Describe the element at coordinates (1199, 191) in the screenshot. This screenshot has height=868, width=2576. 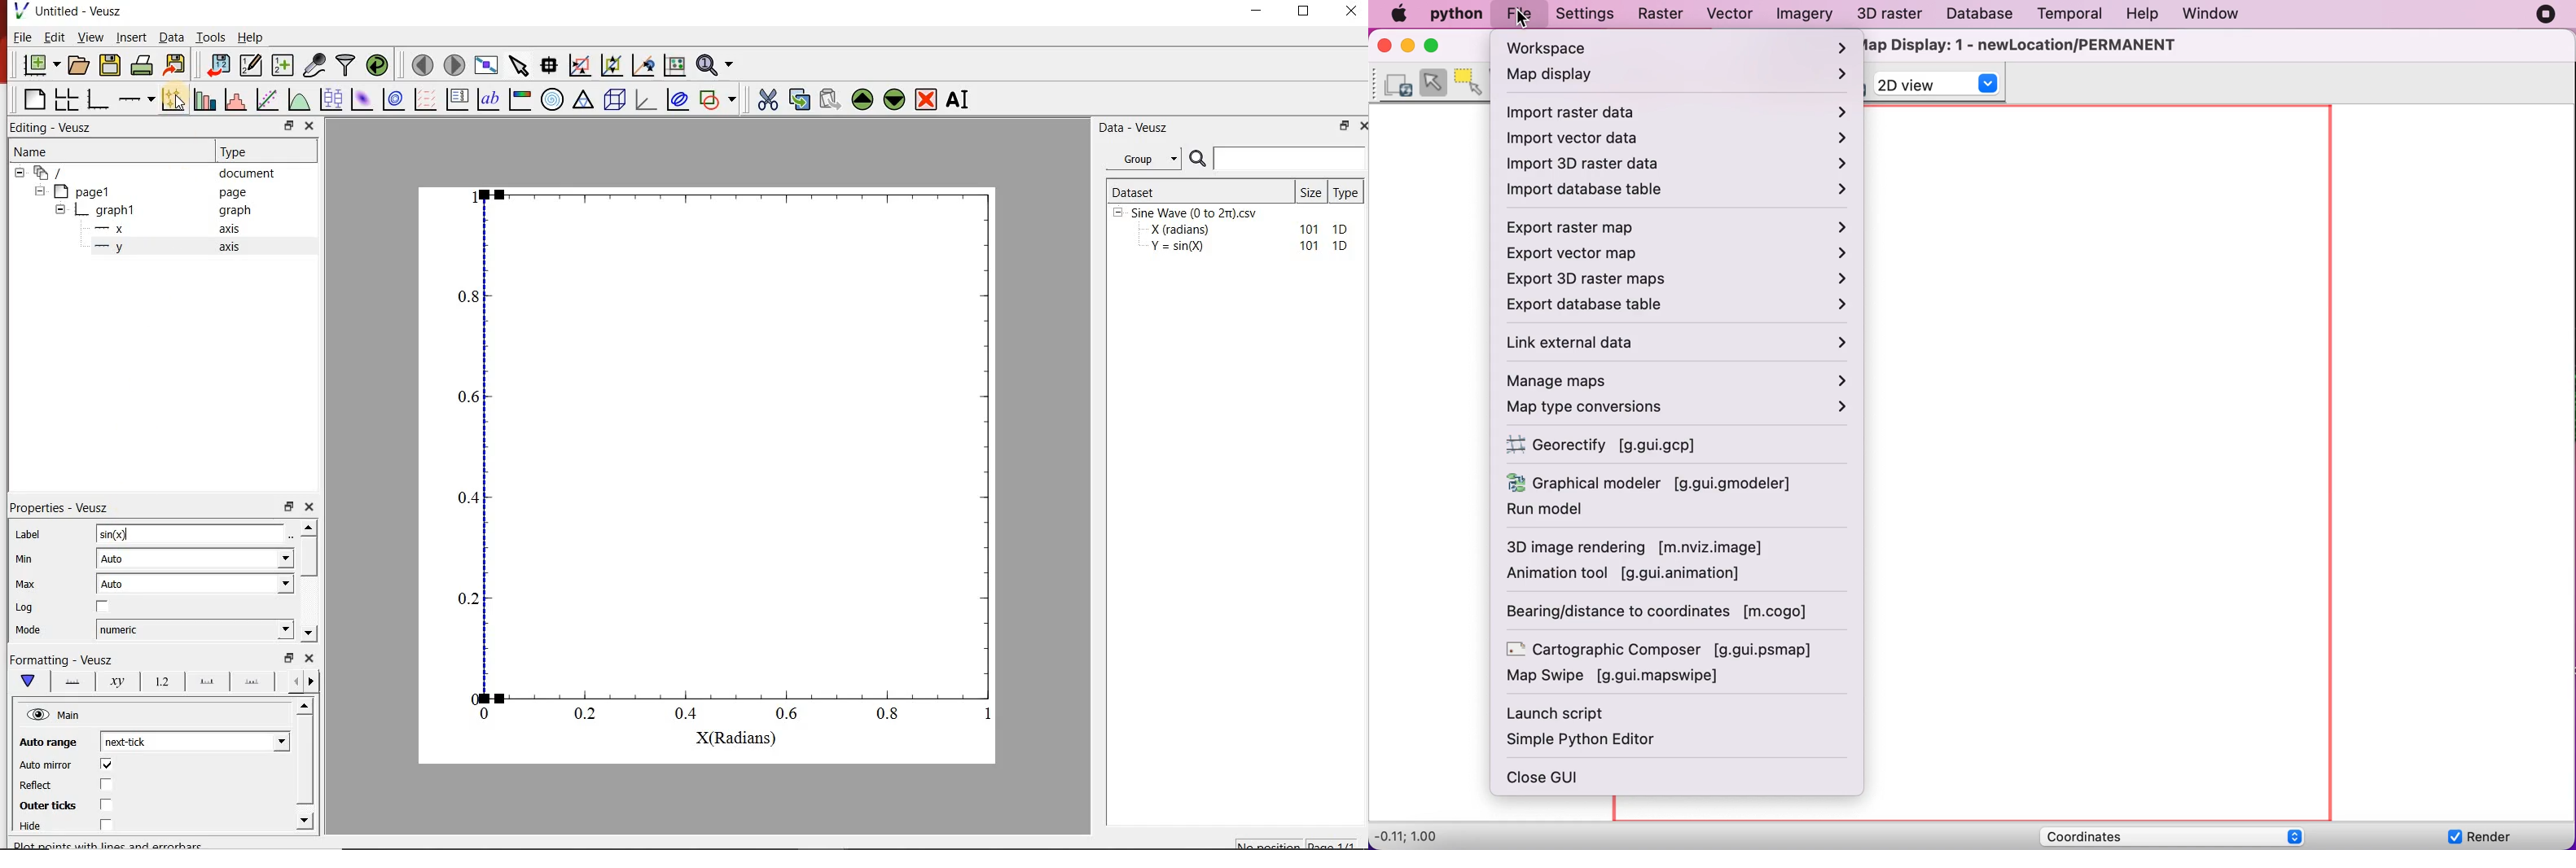
I see `Dataset` at that location.